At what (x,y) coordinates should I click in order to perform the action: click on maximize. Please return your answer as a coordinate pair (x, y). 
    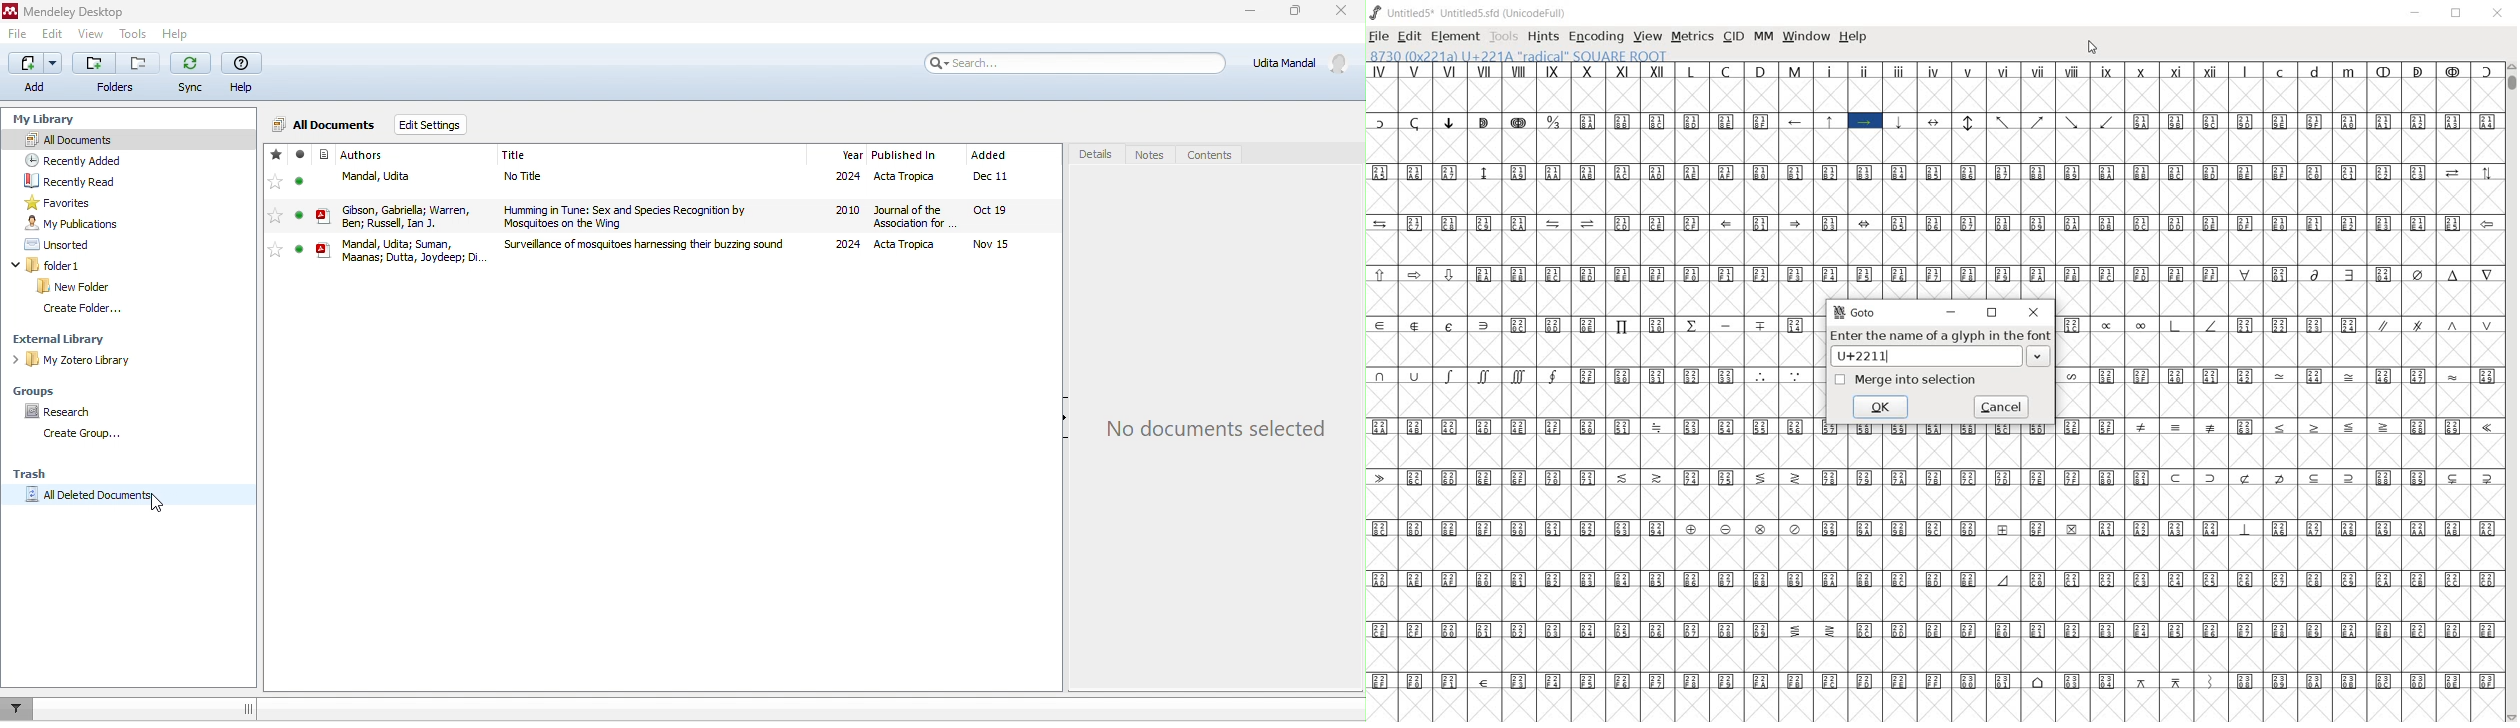
    Looking at the image, I should click on (1292, 12).